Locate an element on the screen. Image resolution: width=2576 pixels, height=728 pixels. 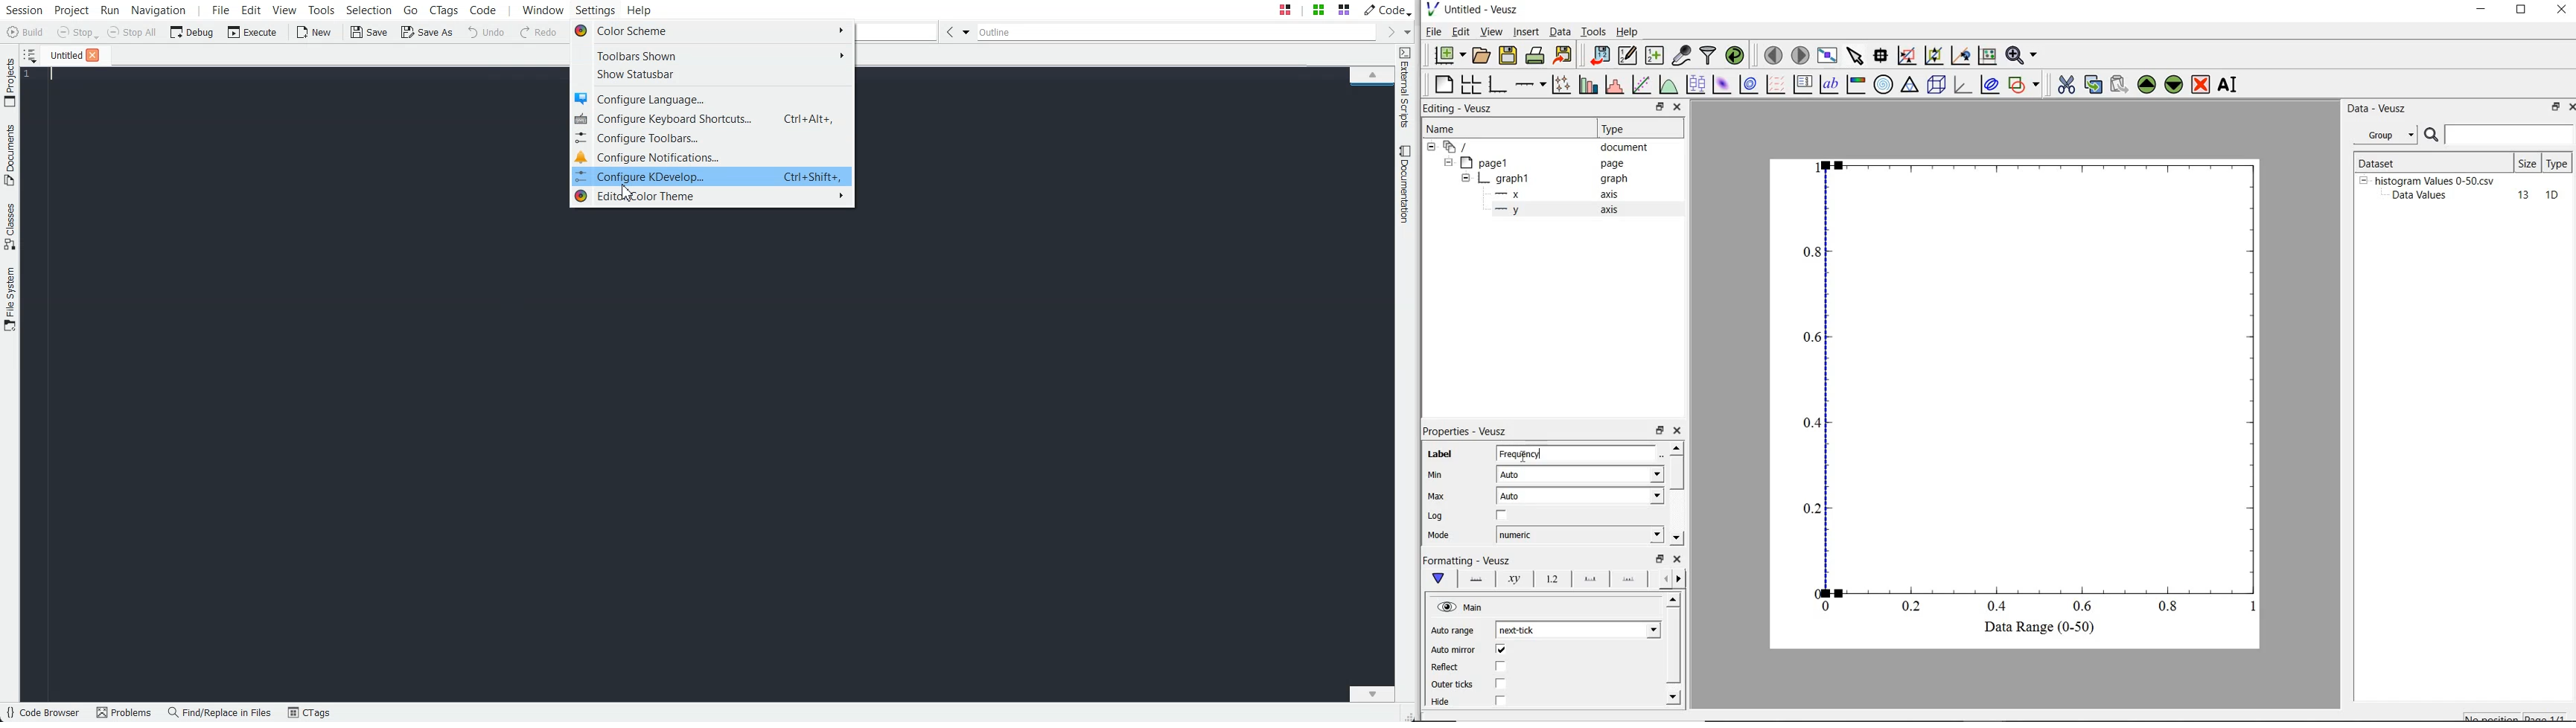
Untitled - Veusz is located at coordinates (1484, 9).